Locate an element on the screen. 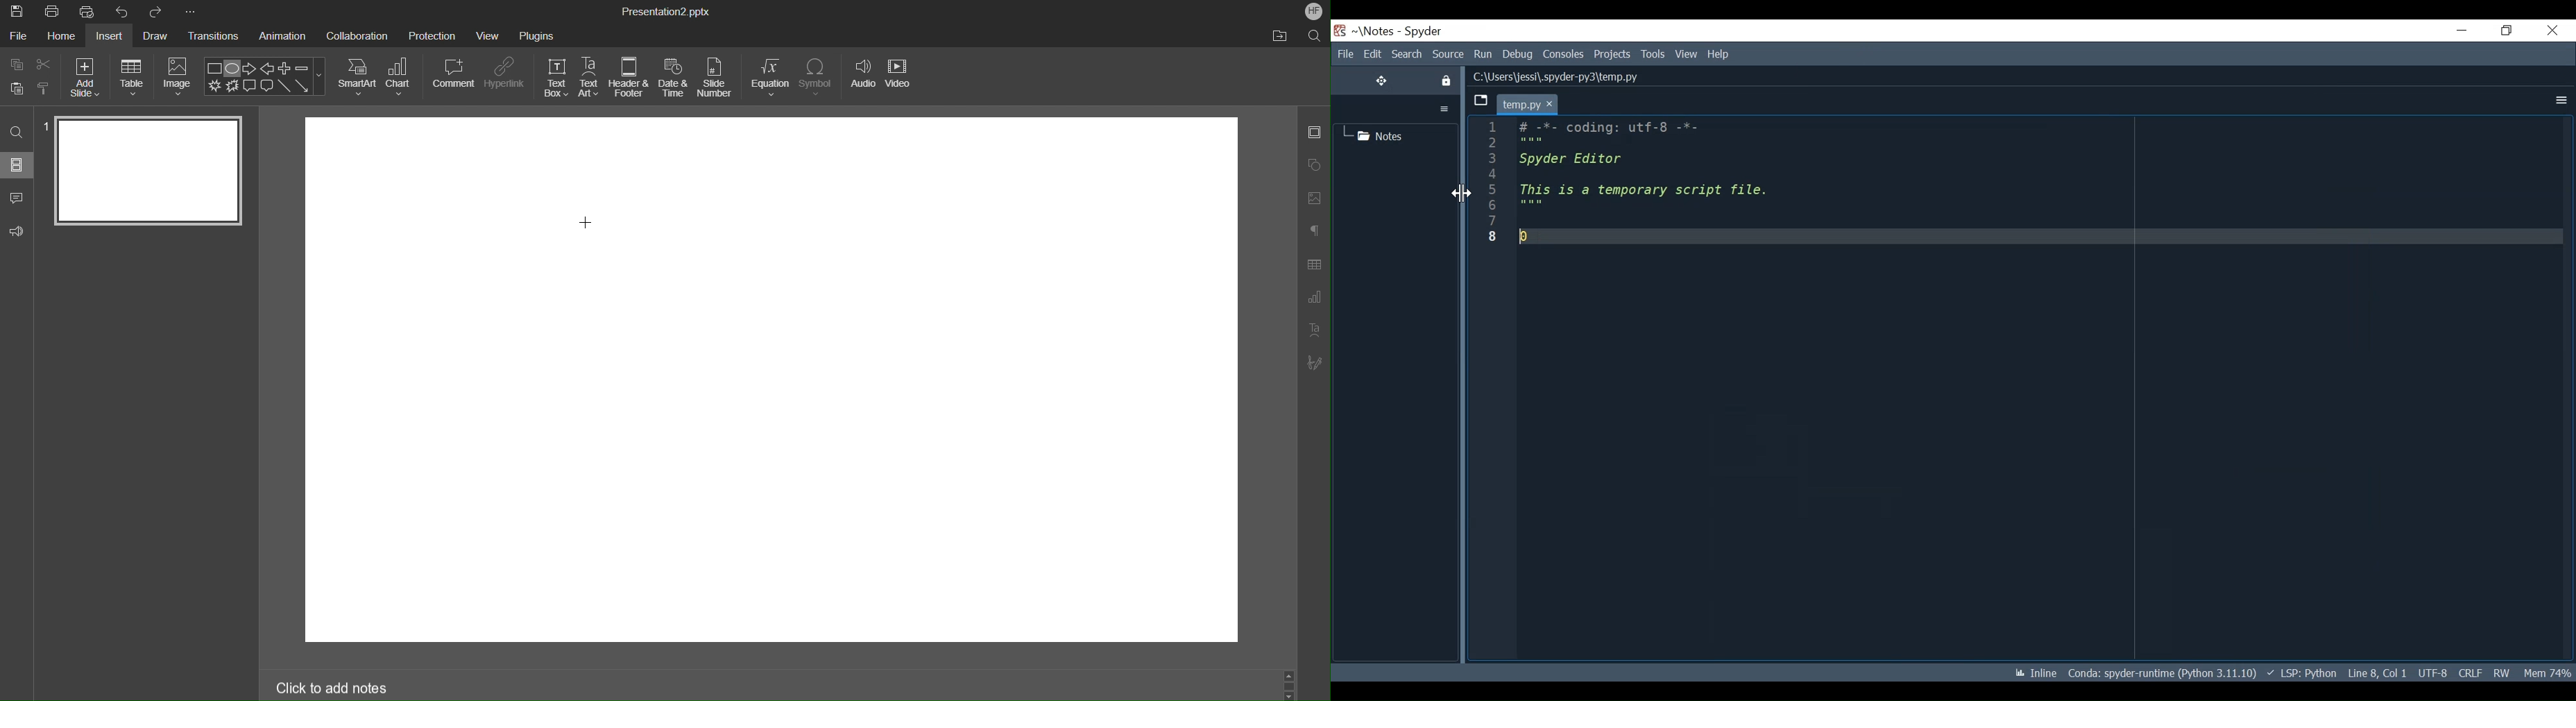 This screenshot has height=728, width=2576. Copy Style is located at coordinates (44, 87).